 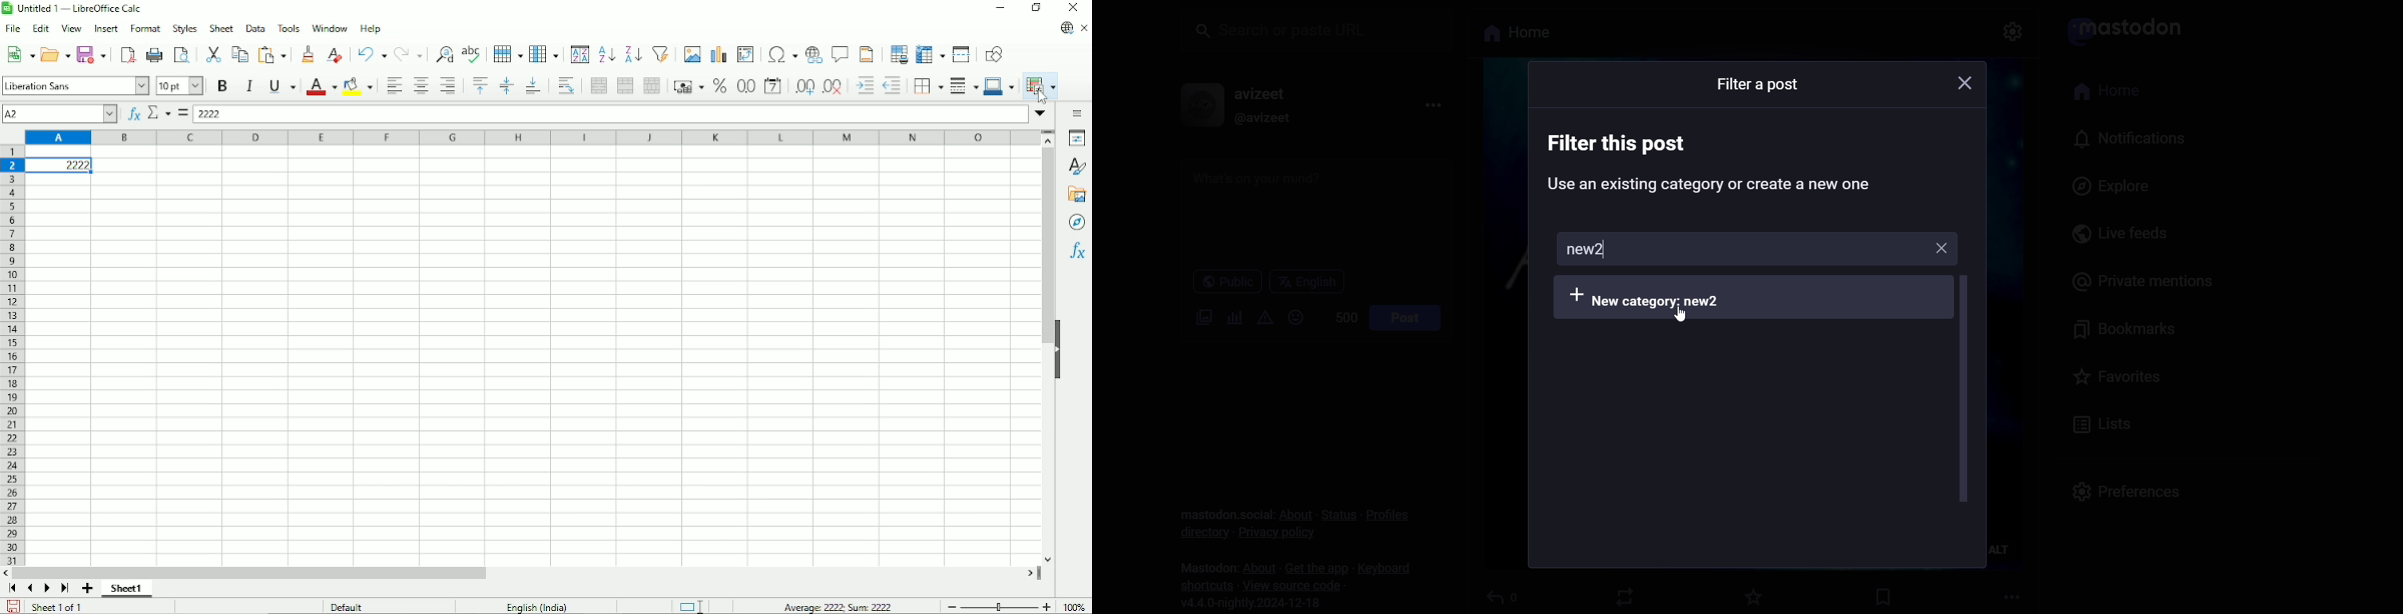 What do you see at coordinates (804, 86) in the screenshot?
I see `Add decimal place` at bounding box center [804, 86].